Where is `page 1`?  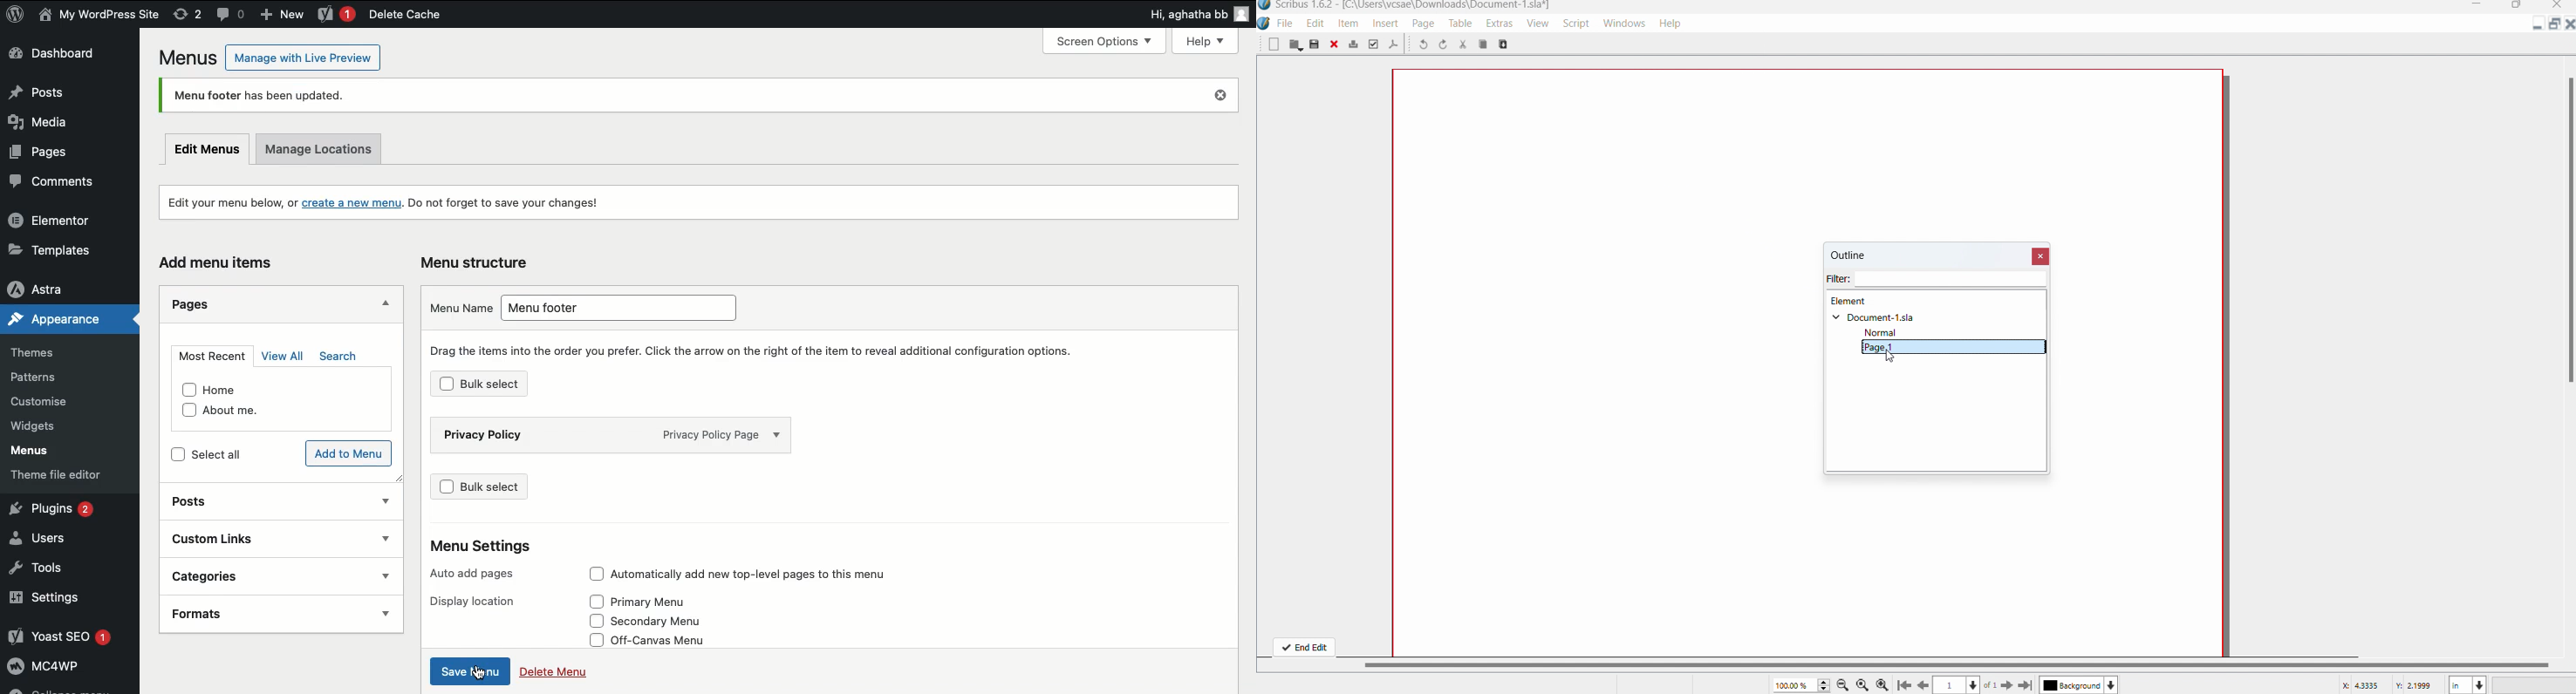 page 1 is located at coordinates (1953, 348).